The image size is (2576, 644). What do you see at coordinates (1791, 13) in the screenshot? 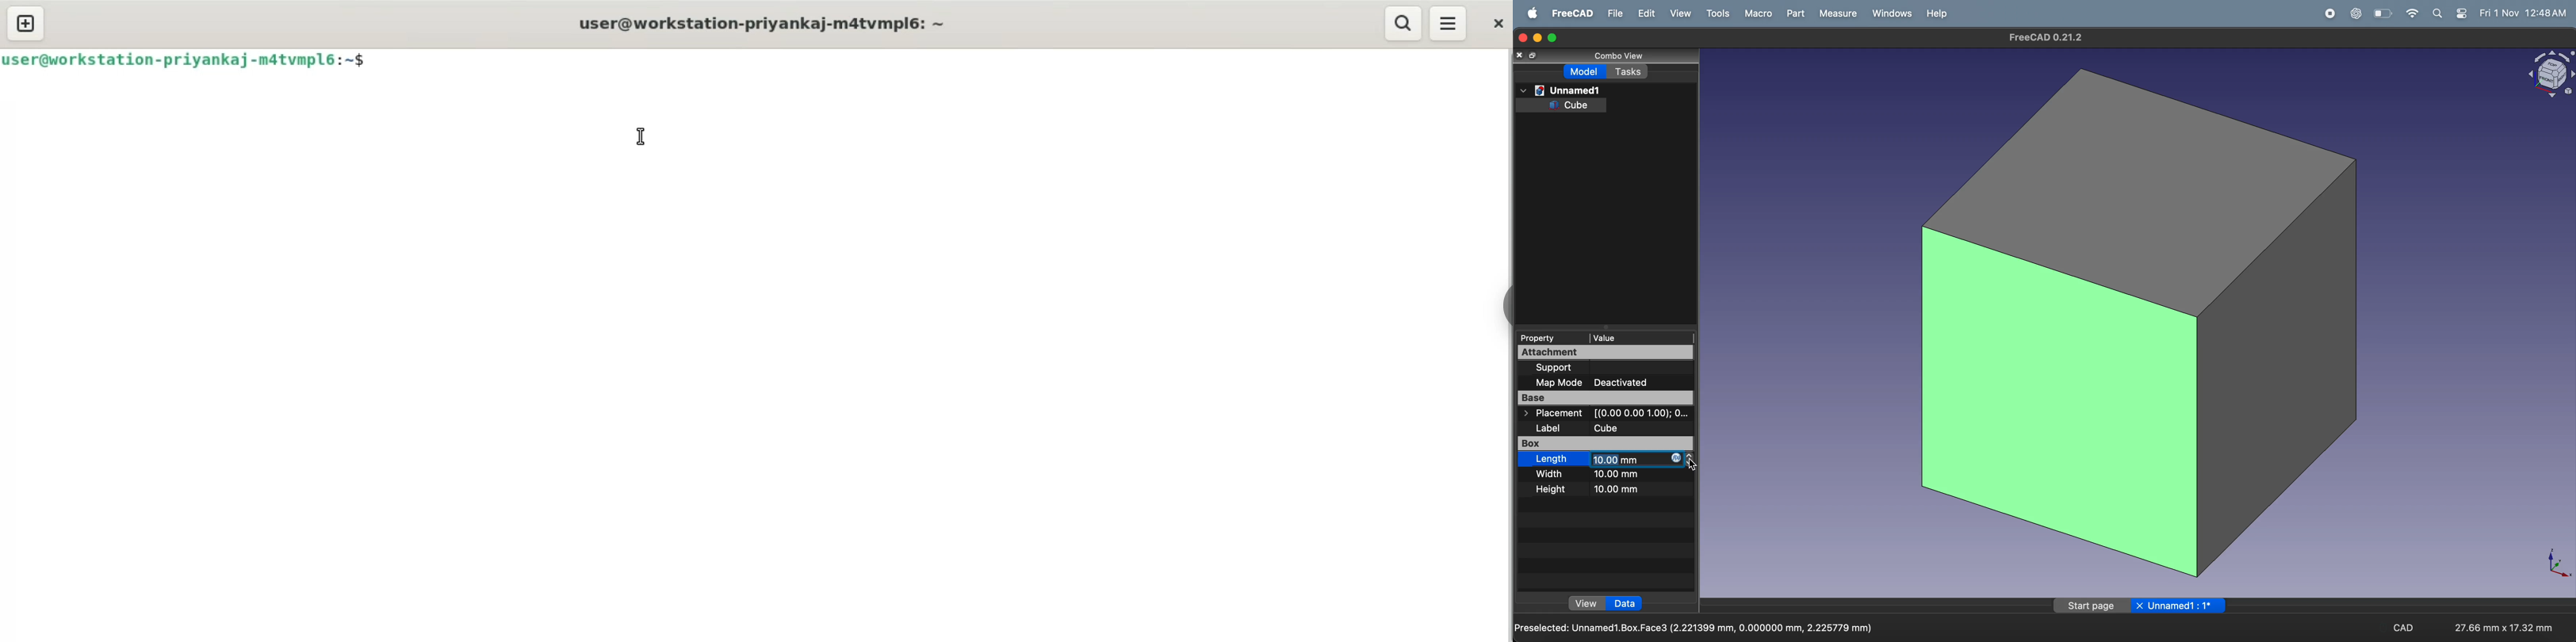
I see `part` at bounding box center [1791, 13].